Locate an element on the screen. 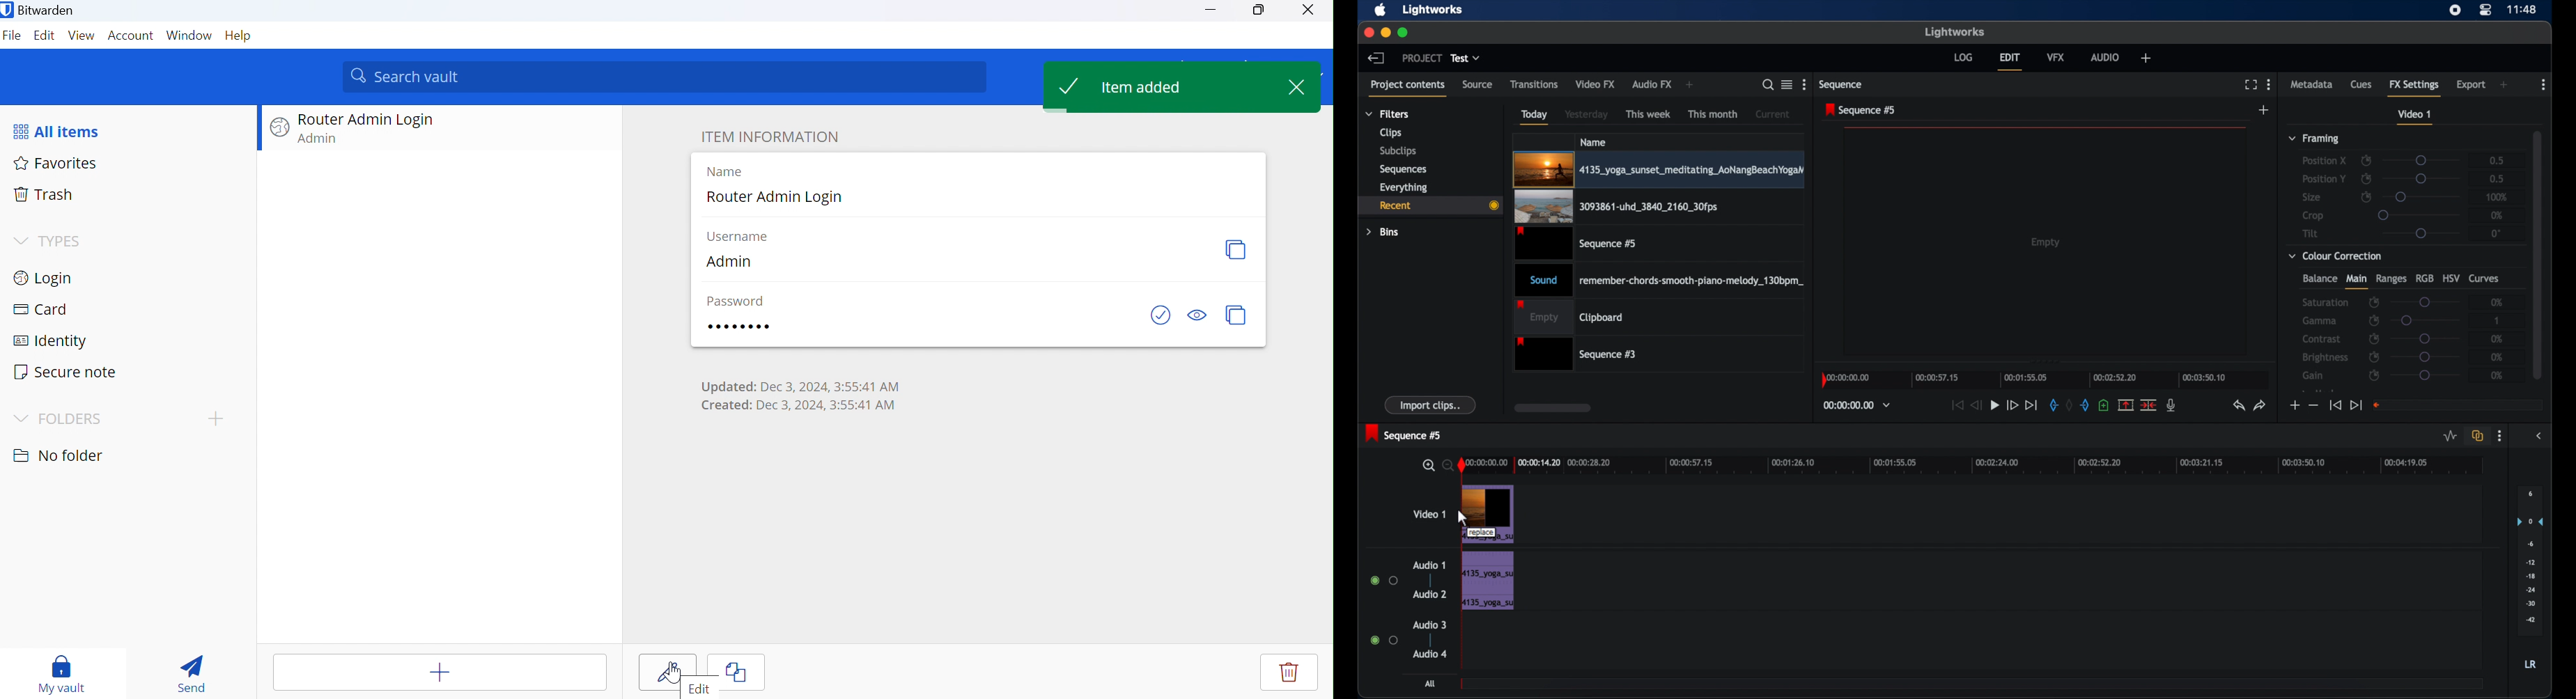 The height and width of the screenshot is (700, 2576). play  is located at coordinates (1995, 405).